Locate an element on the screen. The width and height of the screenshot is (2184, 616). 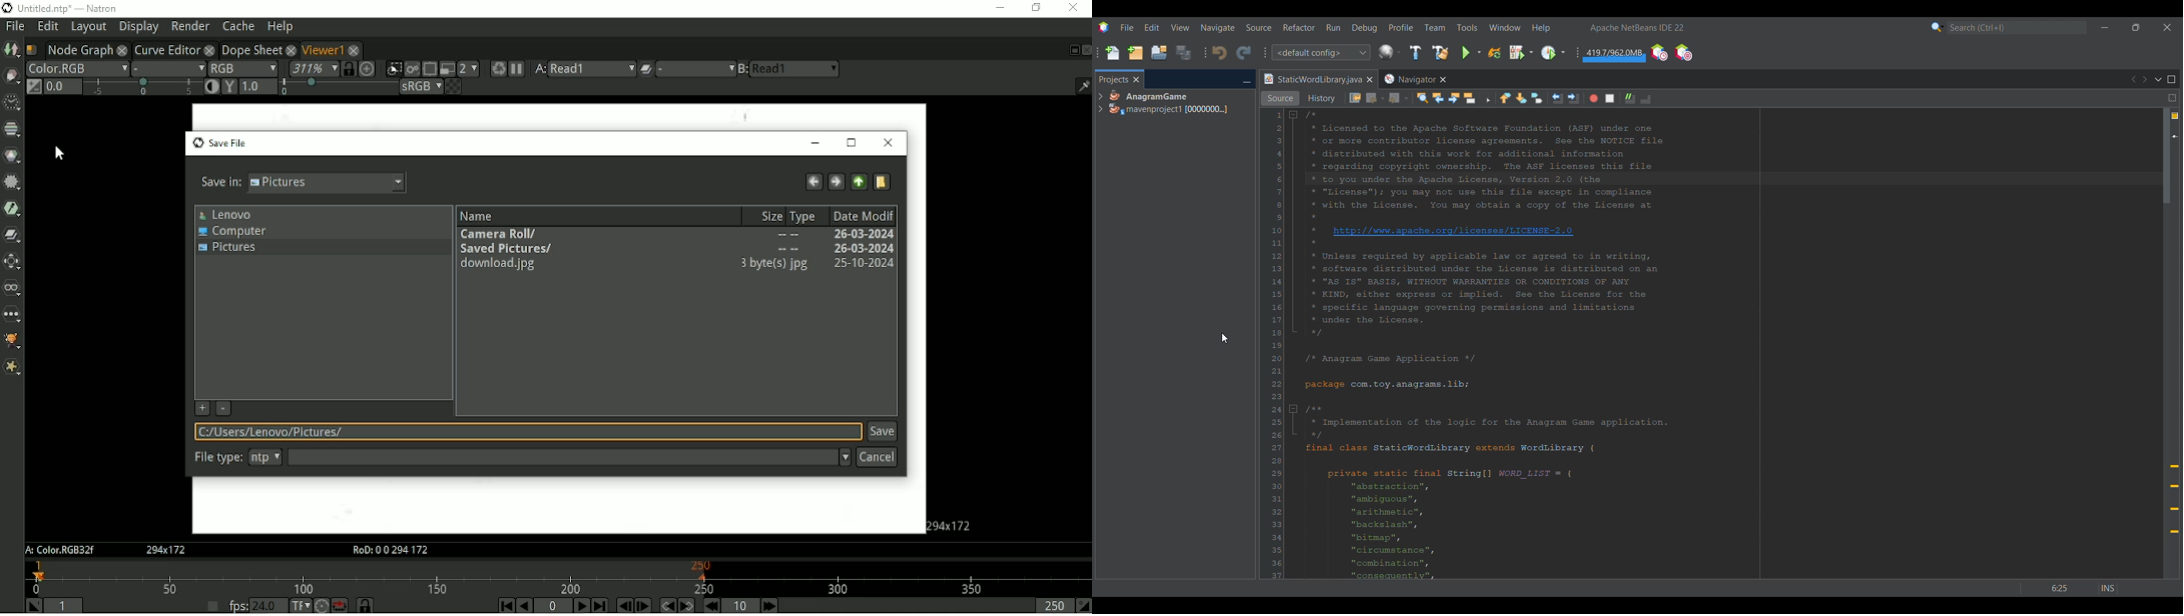
Pictures is located at coordinates (228, 248).